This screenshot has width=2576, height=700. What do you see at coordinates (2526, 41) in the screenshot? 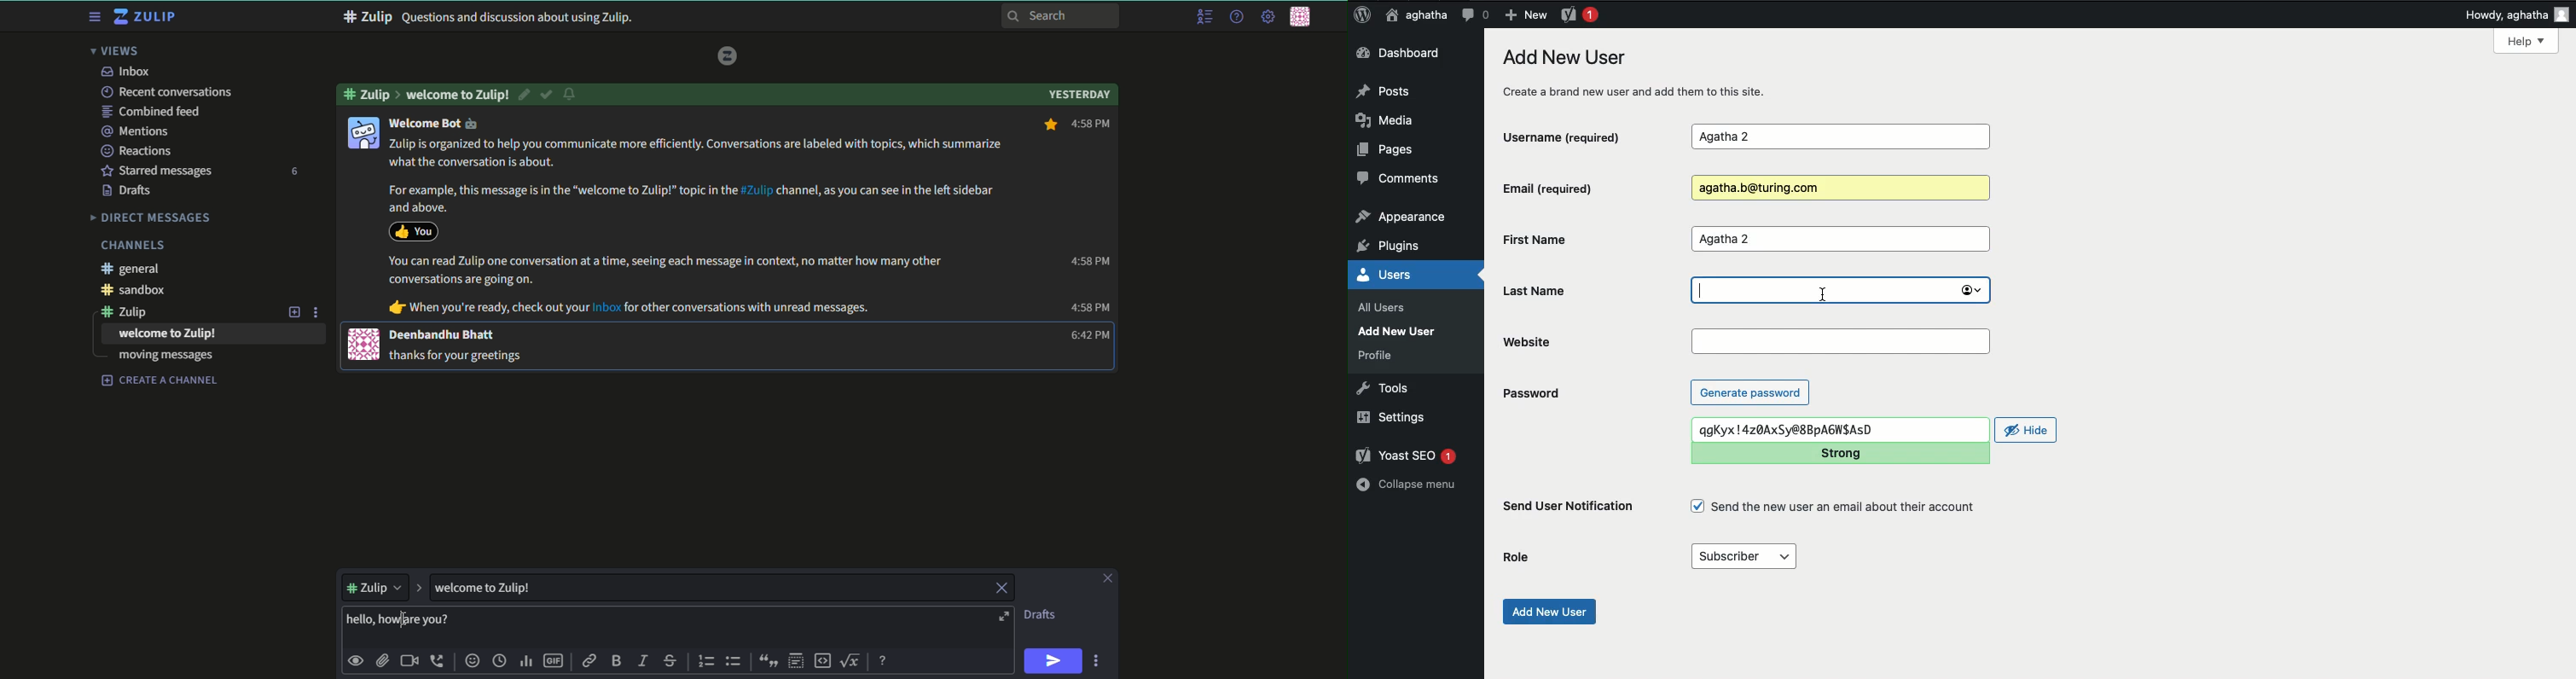
I see `Help` at bounding box center [2526, 41].